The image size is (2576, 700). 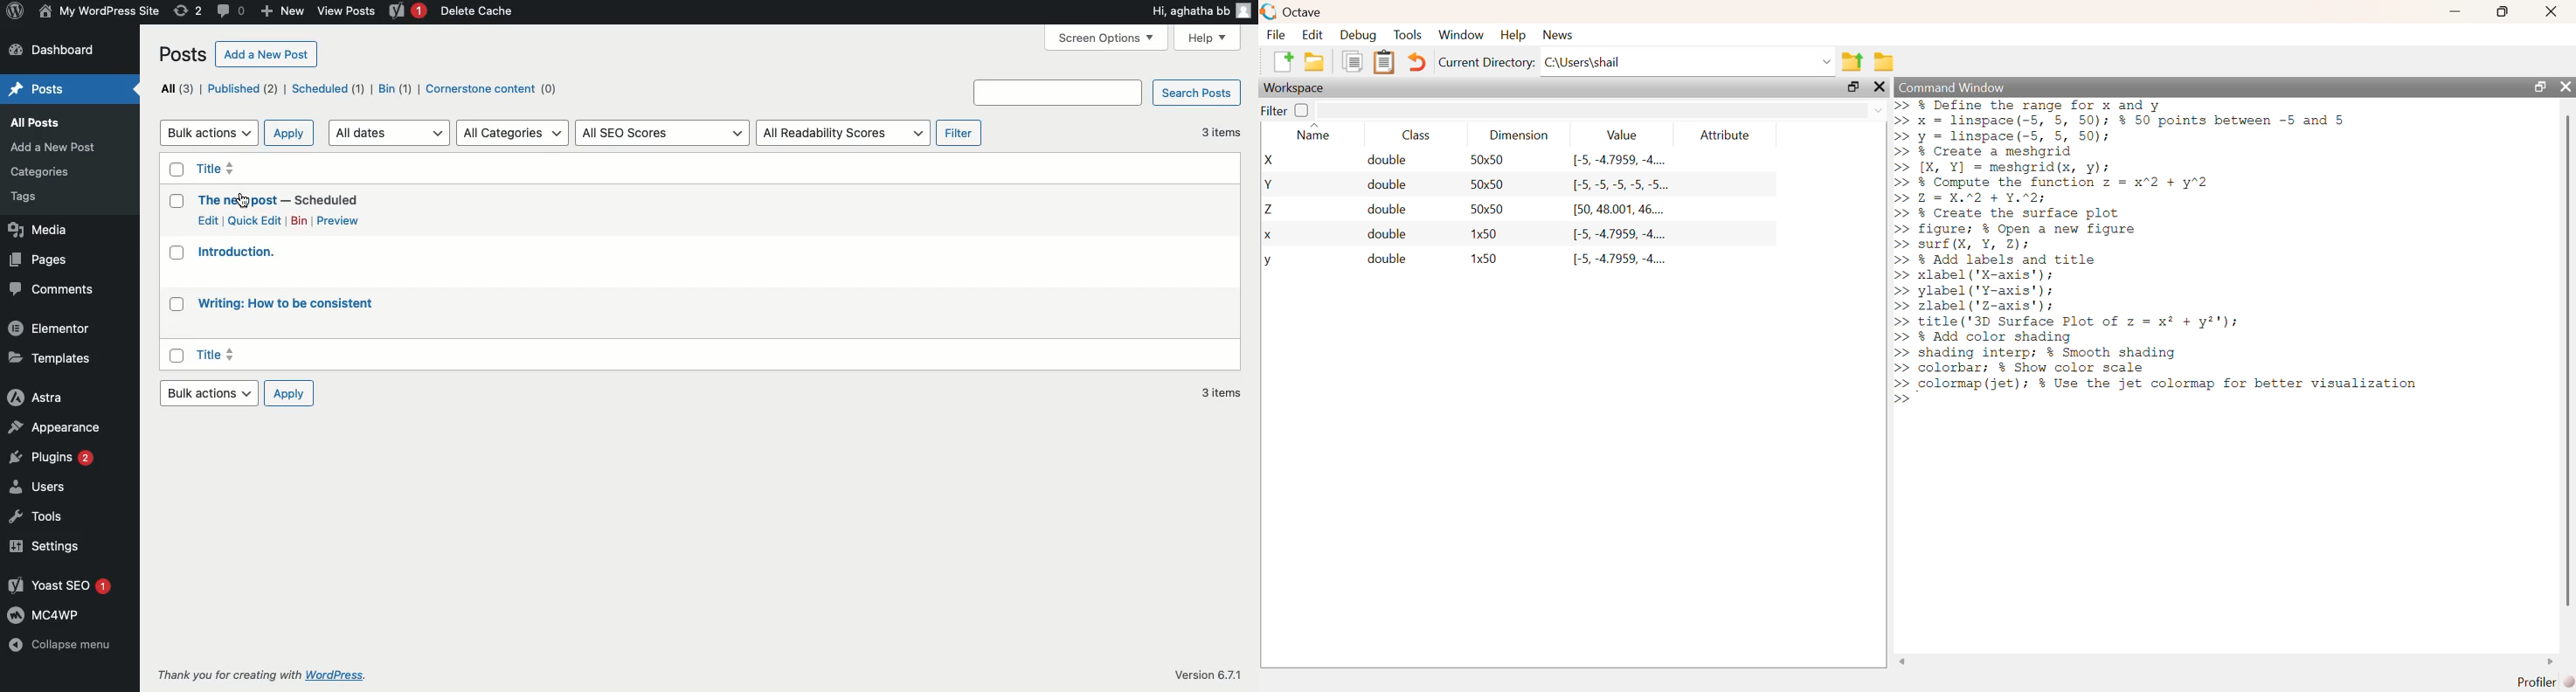 I want to click on minimize, so click(x=2456, y=12).